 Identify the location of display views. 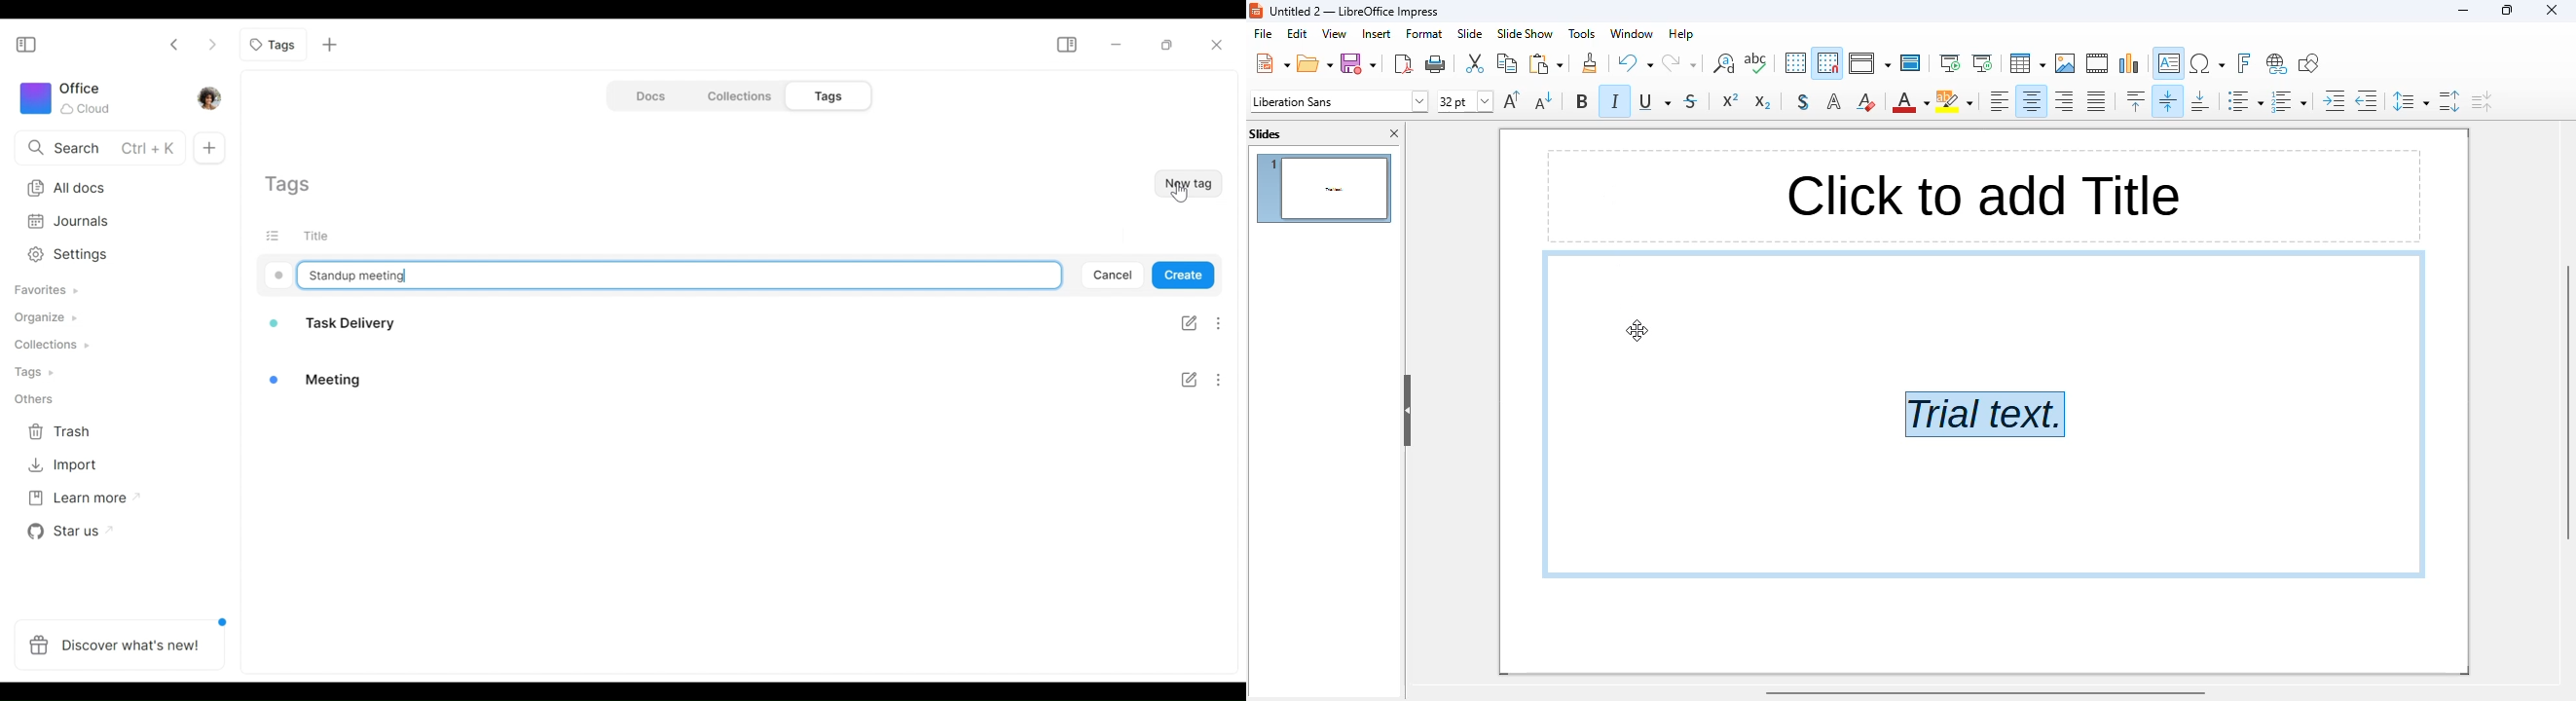
(1868, 63).